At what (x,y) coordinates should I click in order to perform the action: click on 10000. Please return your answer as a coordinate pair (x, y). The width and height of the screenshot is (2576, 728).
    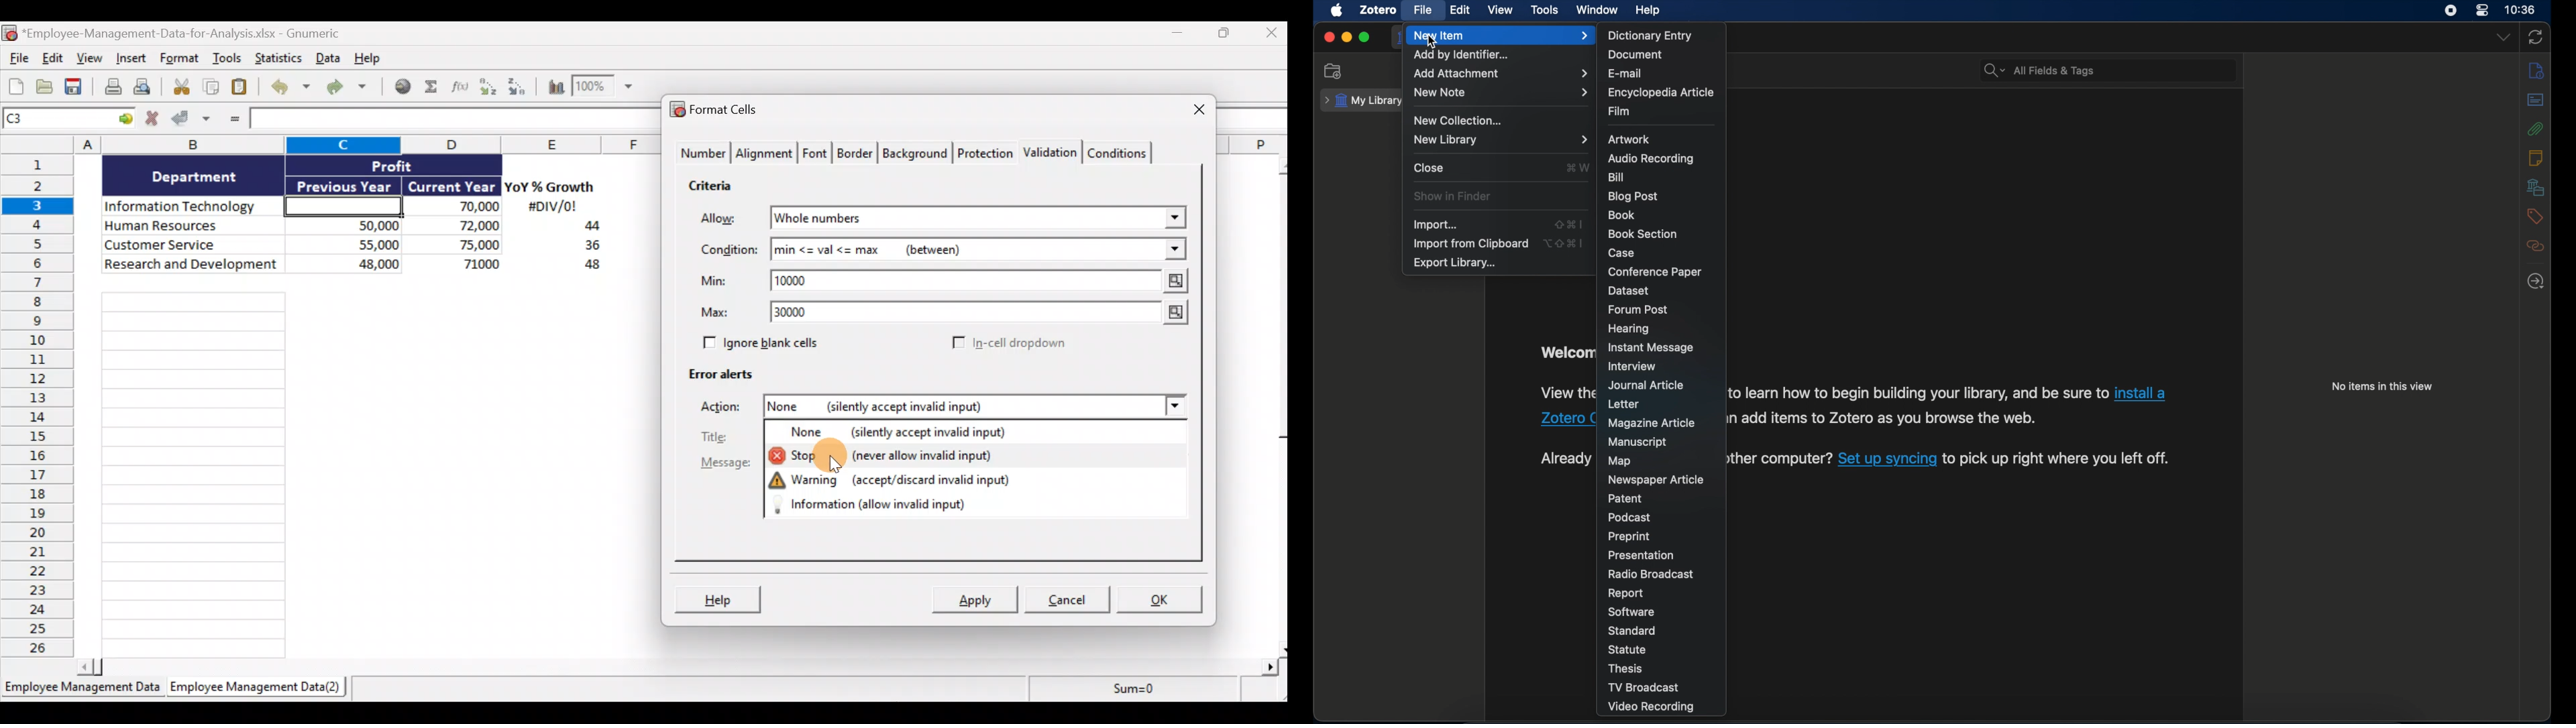
    Looking at the image, I should click on (800, 280).